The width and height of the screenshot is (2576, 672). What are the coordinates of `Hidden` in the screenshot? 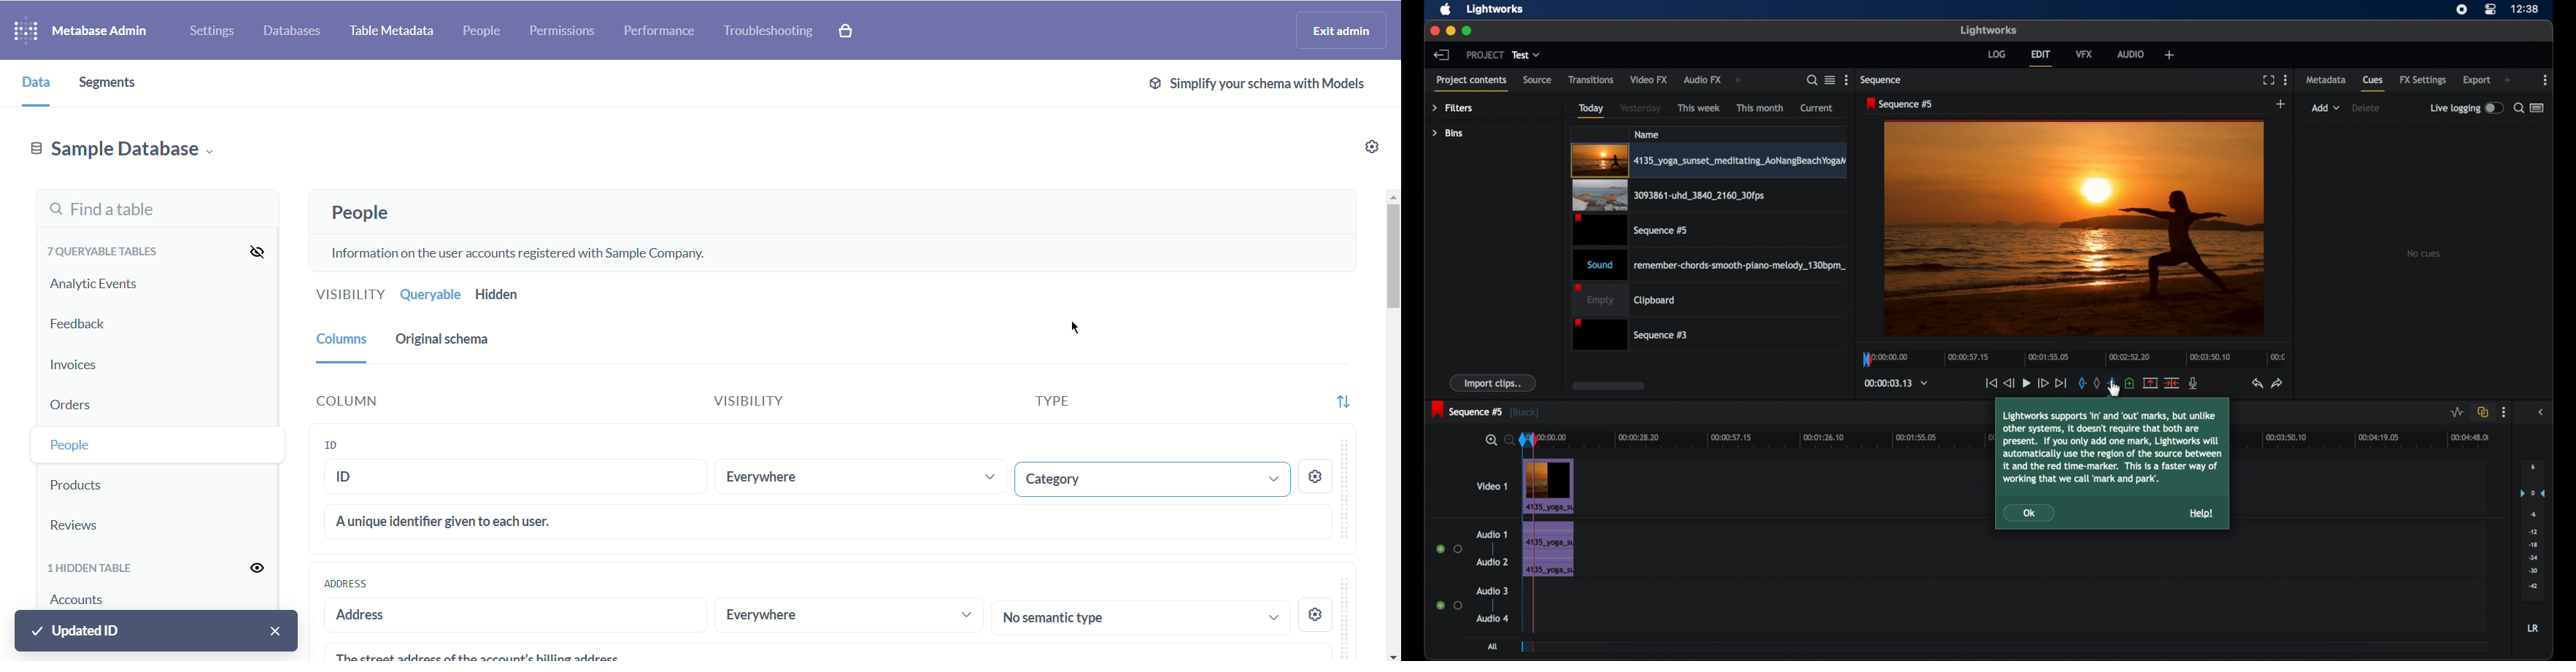 It's located at (501, 295).